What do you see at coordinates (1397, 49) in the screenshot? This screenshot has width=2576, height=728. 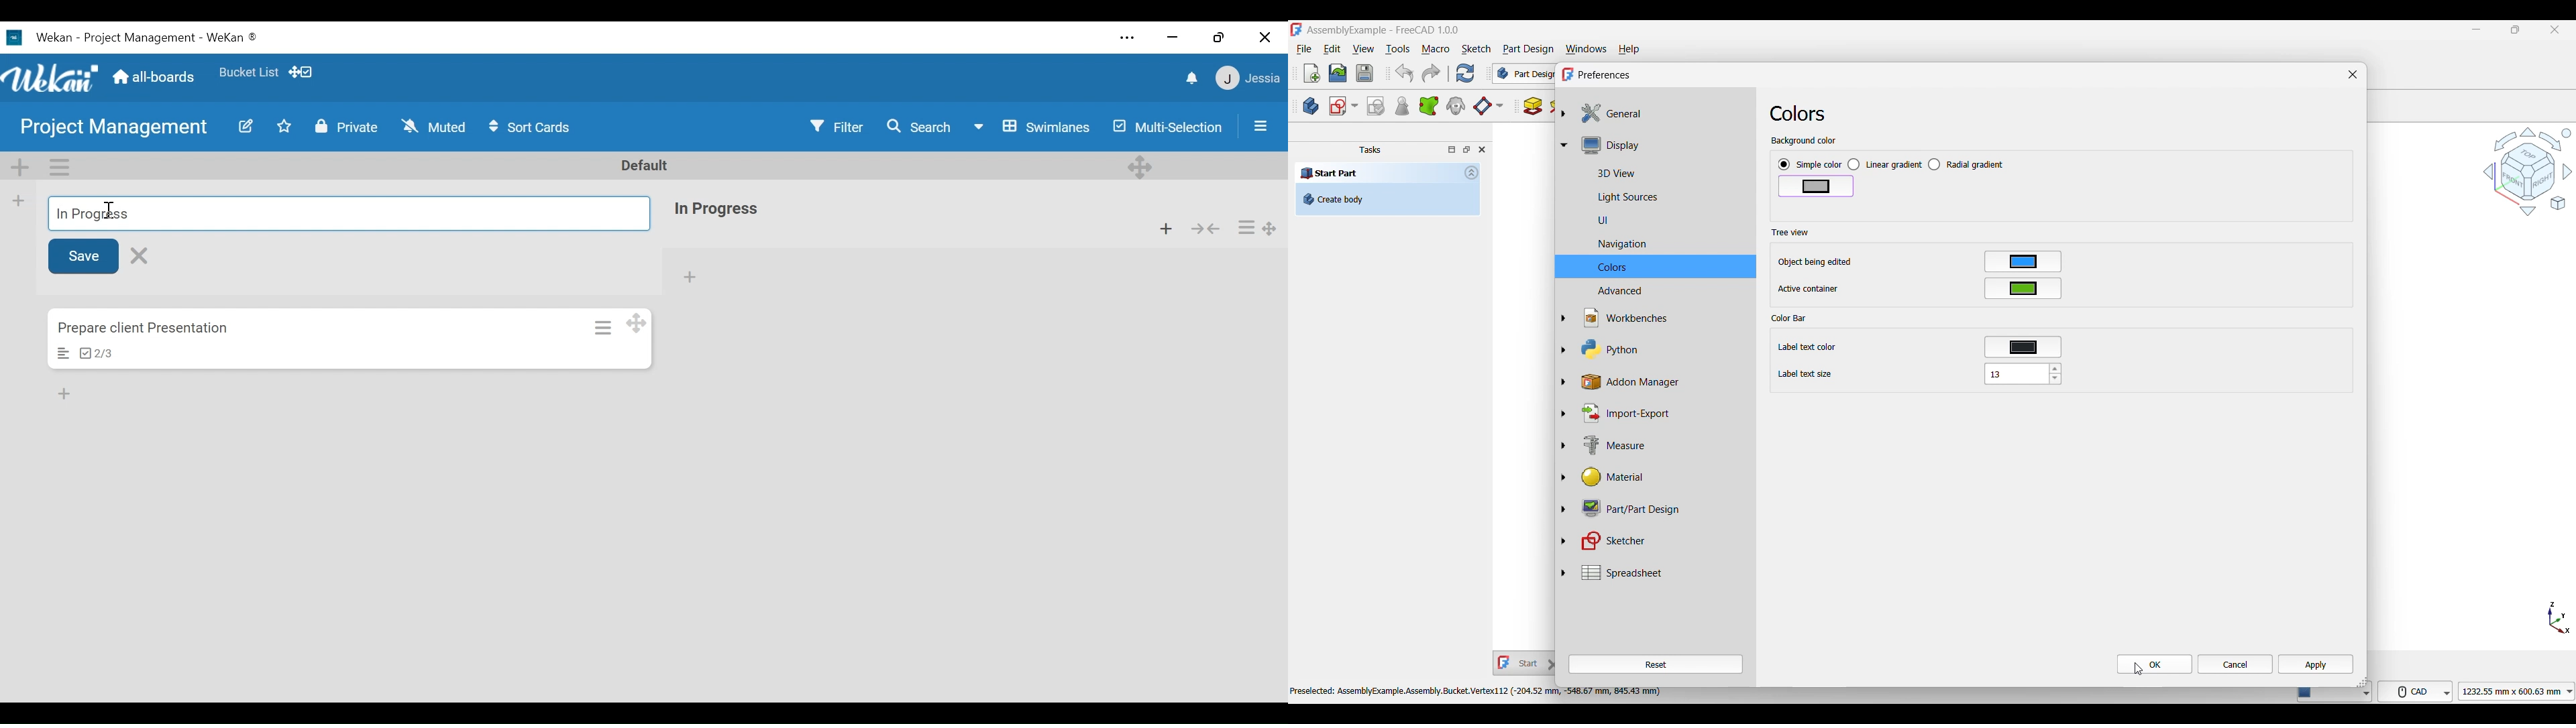 I see `Tools menu` at bounding box center [1397, 49].